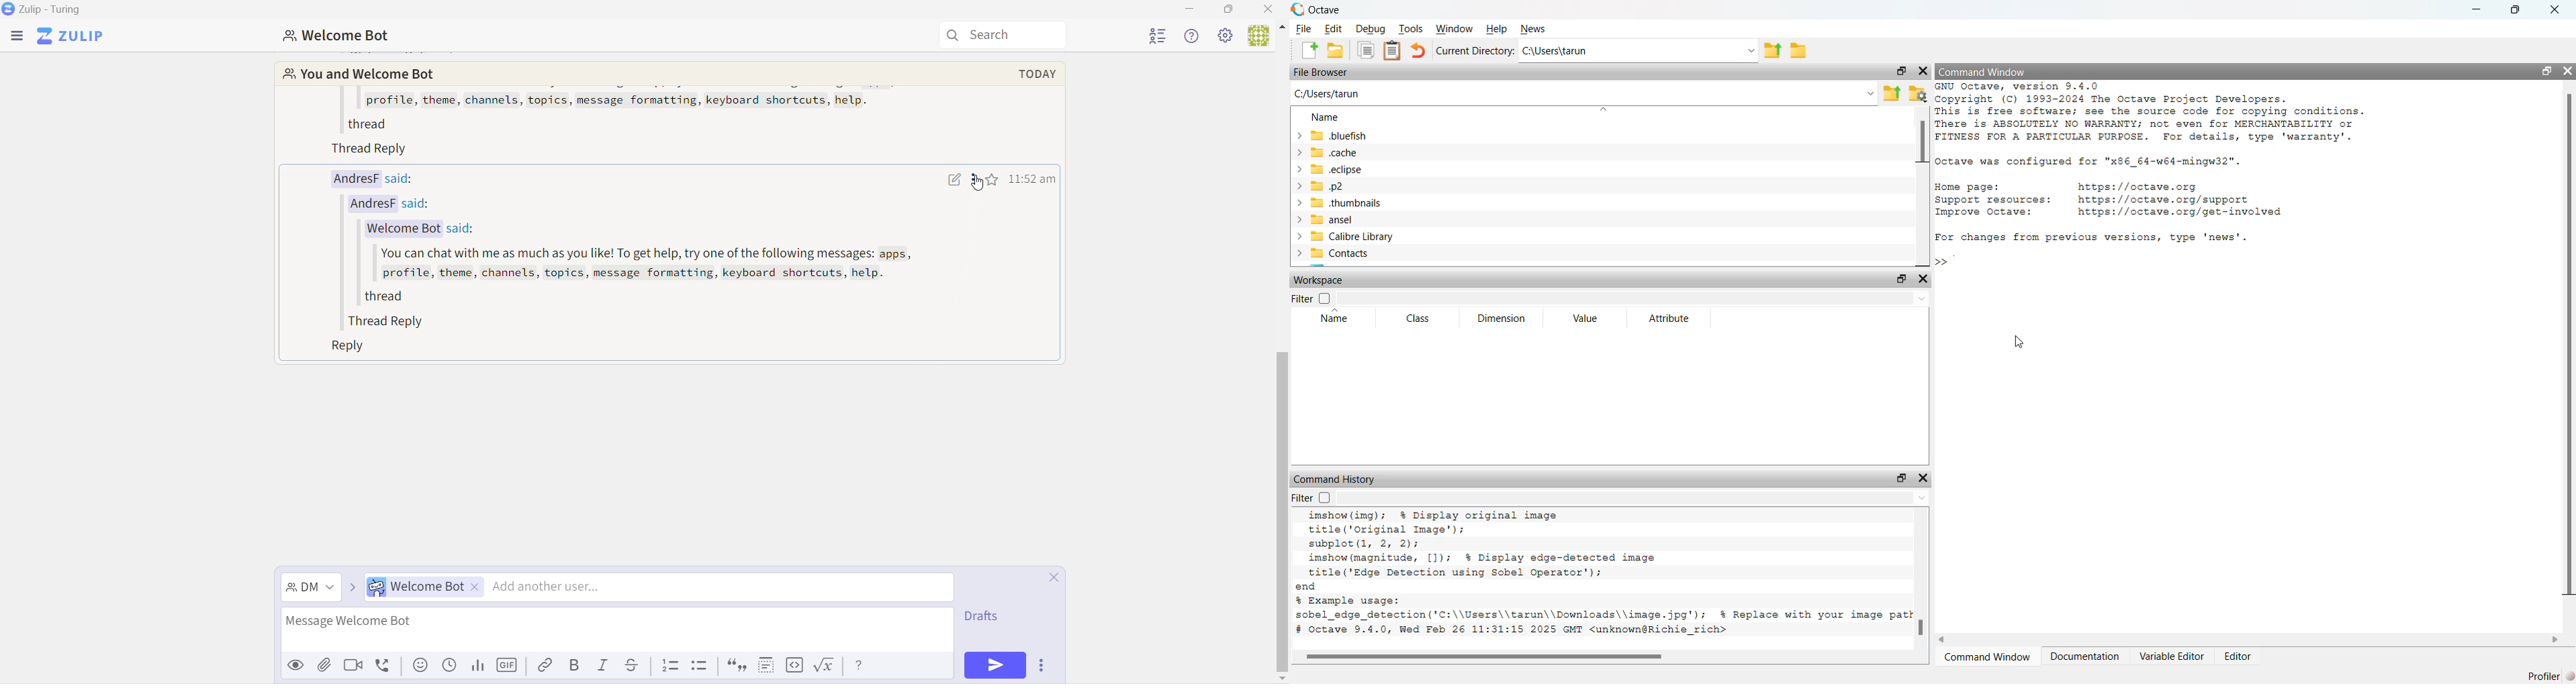  What do you see at coordinates (1585, 95) in the screenshot?
I see `C:/Users/tarun` at bounding box center [1585, 95].